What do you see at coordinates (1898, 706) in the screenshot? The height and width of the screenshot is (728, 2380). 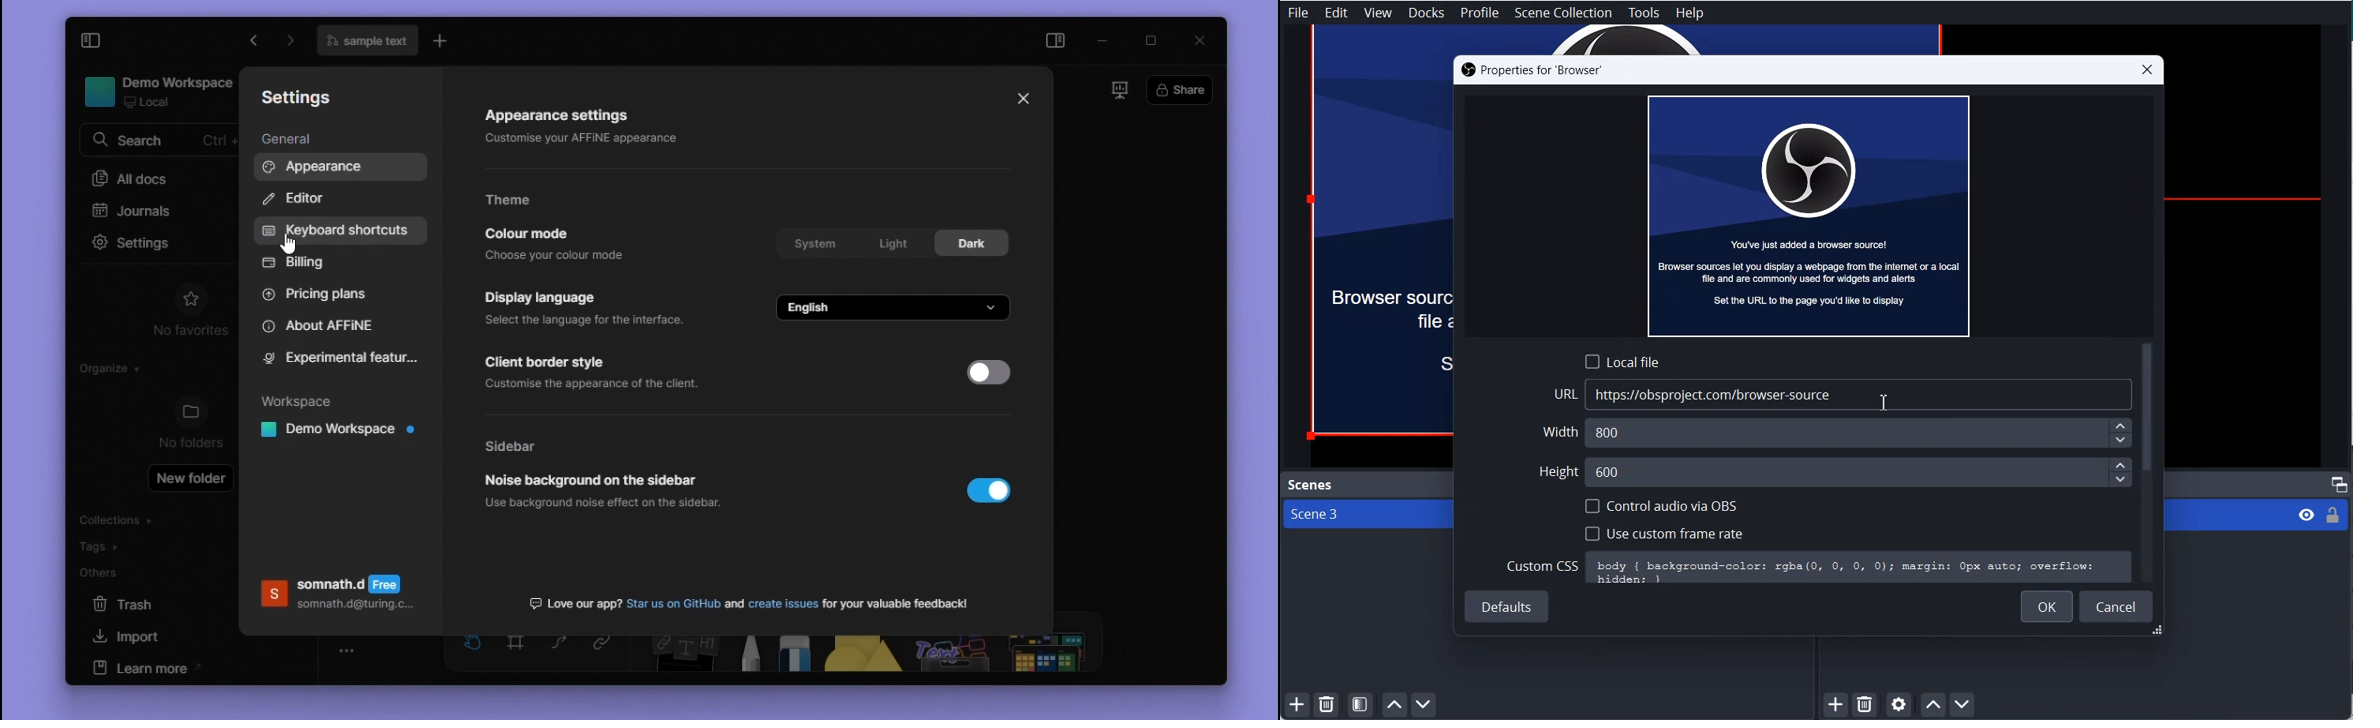 I see `Open Source Settings` at bounding box center [1898, 706].